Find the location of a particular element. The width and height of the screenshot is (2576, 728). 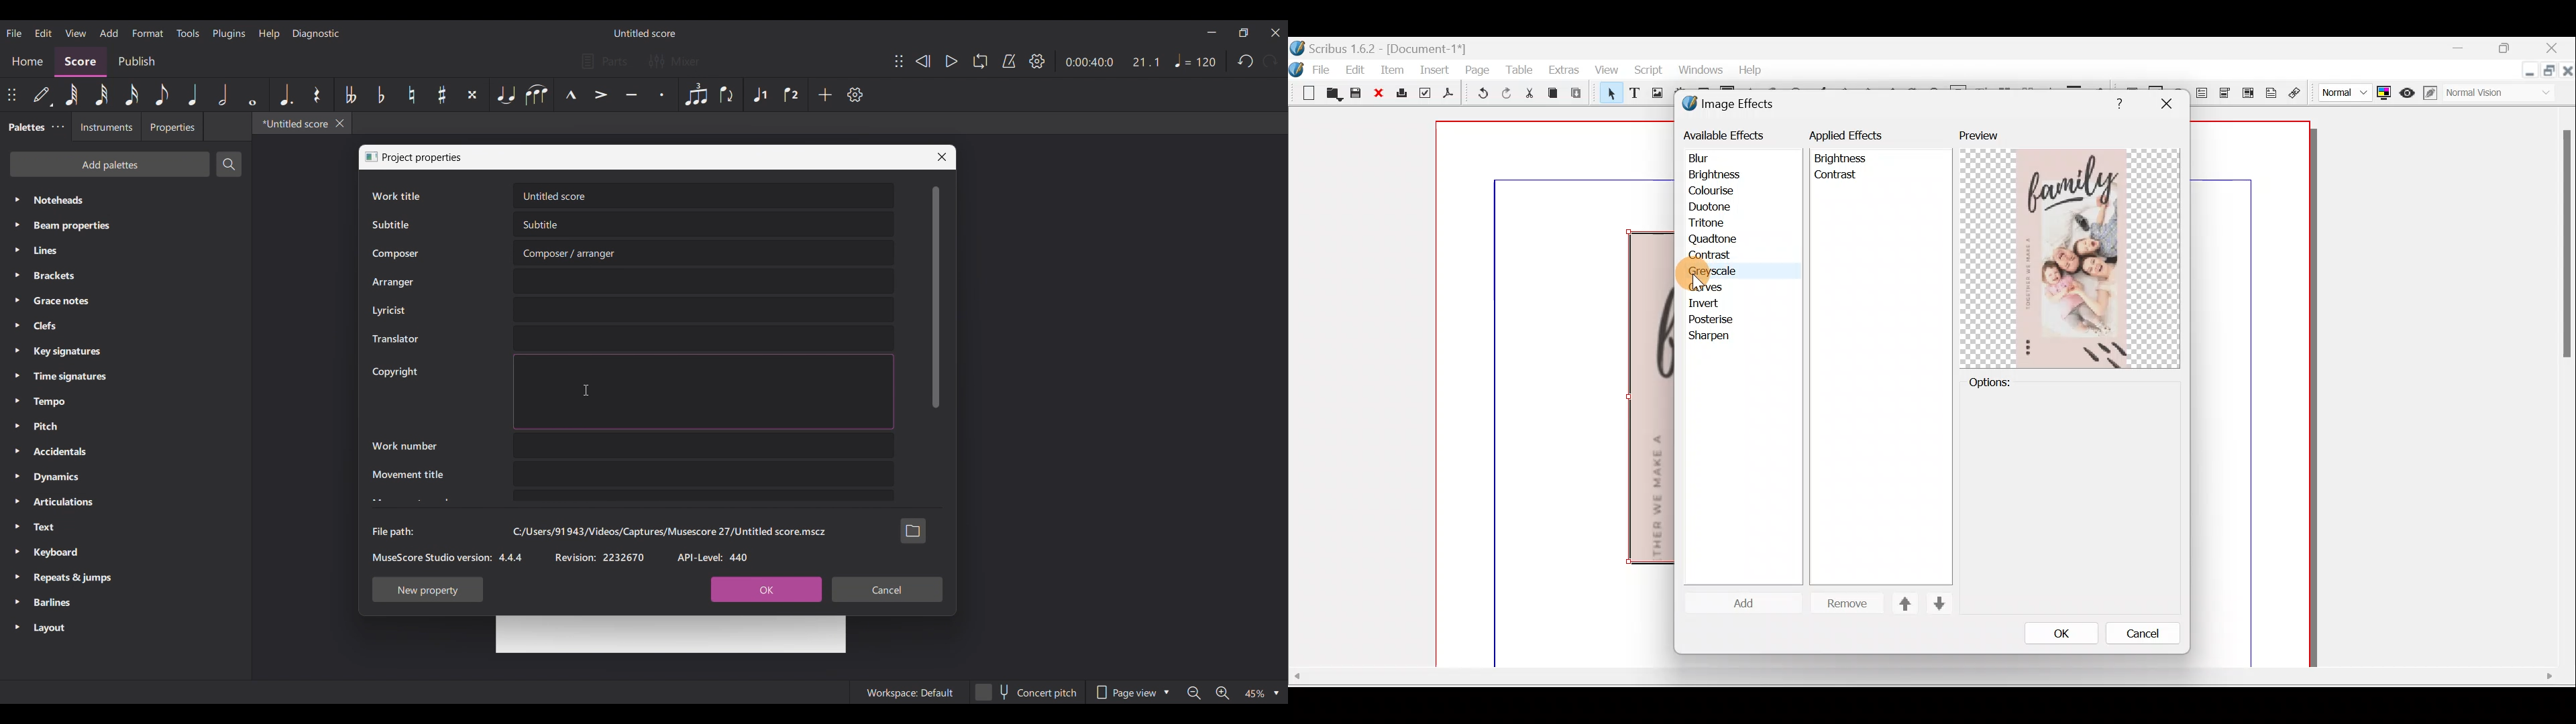

Keyboard is located at coordinates (126, 553).